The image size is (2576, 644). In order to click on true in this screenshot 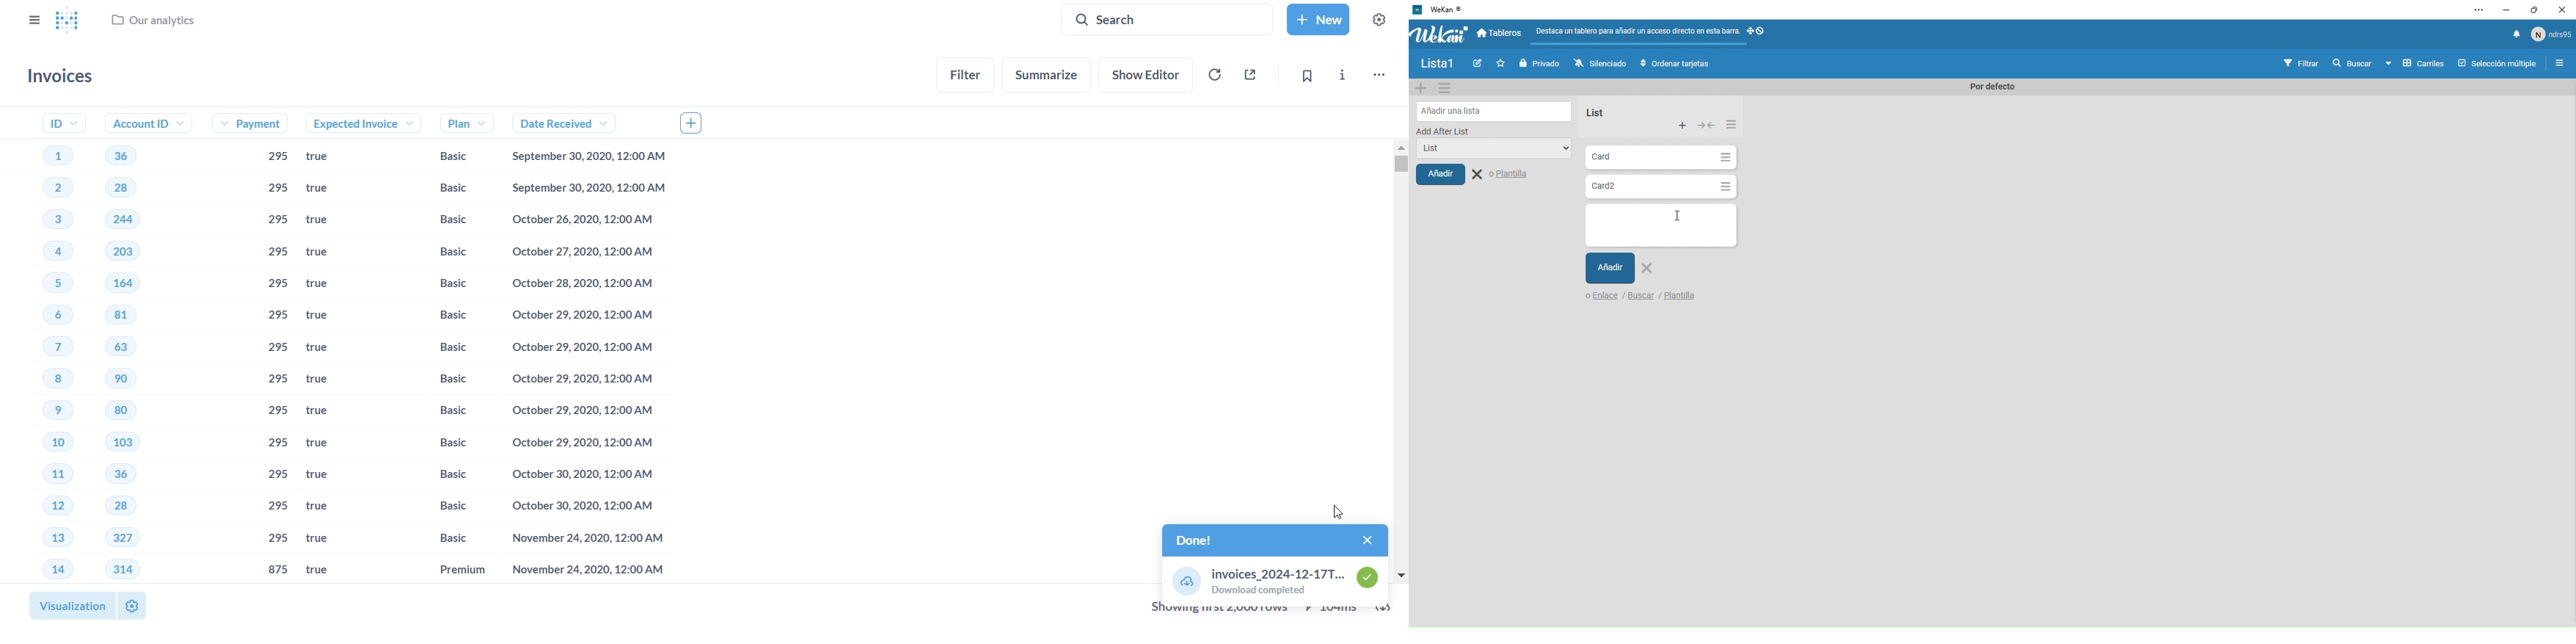, I will do `click(326, 189)`.